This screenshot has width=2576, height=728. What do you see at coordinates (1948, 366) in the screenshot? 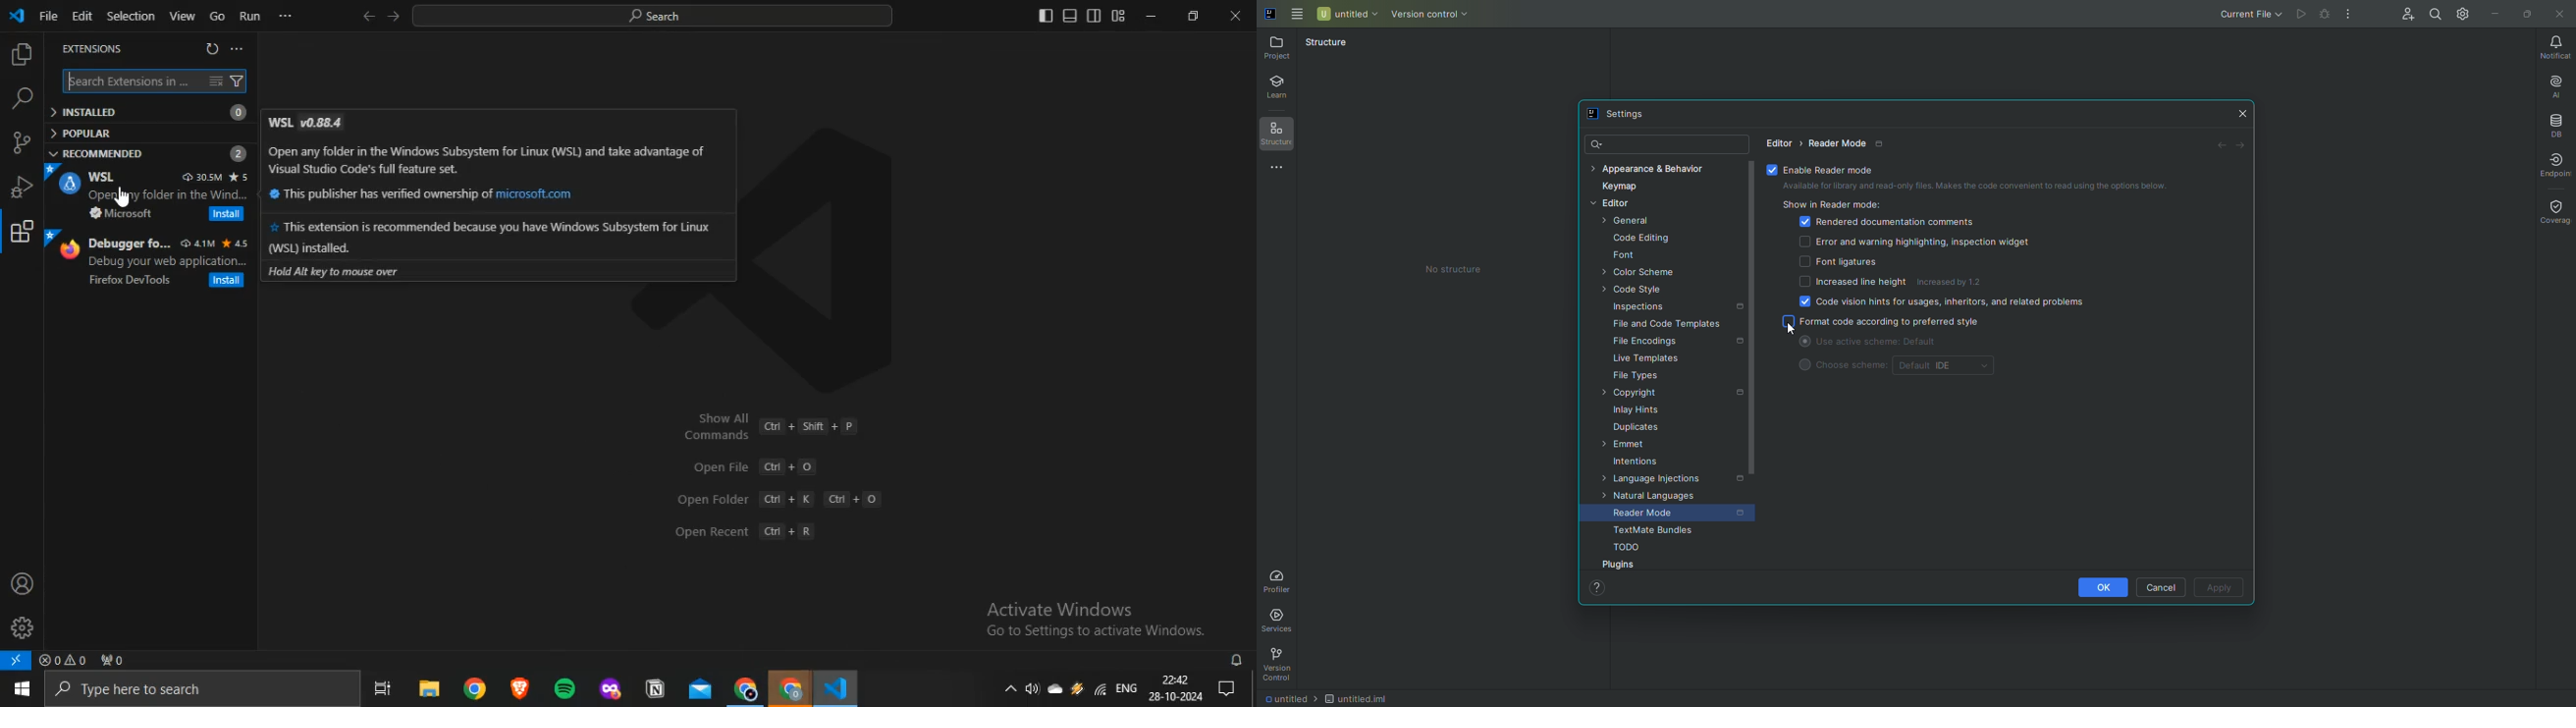
I see `Default IDE ` at bounding box center [1948, 366].